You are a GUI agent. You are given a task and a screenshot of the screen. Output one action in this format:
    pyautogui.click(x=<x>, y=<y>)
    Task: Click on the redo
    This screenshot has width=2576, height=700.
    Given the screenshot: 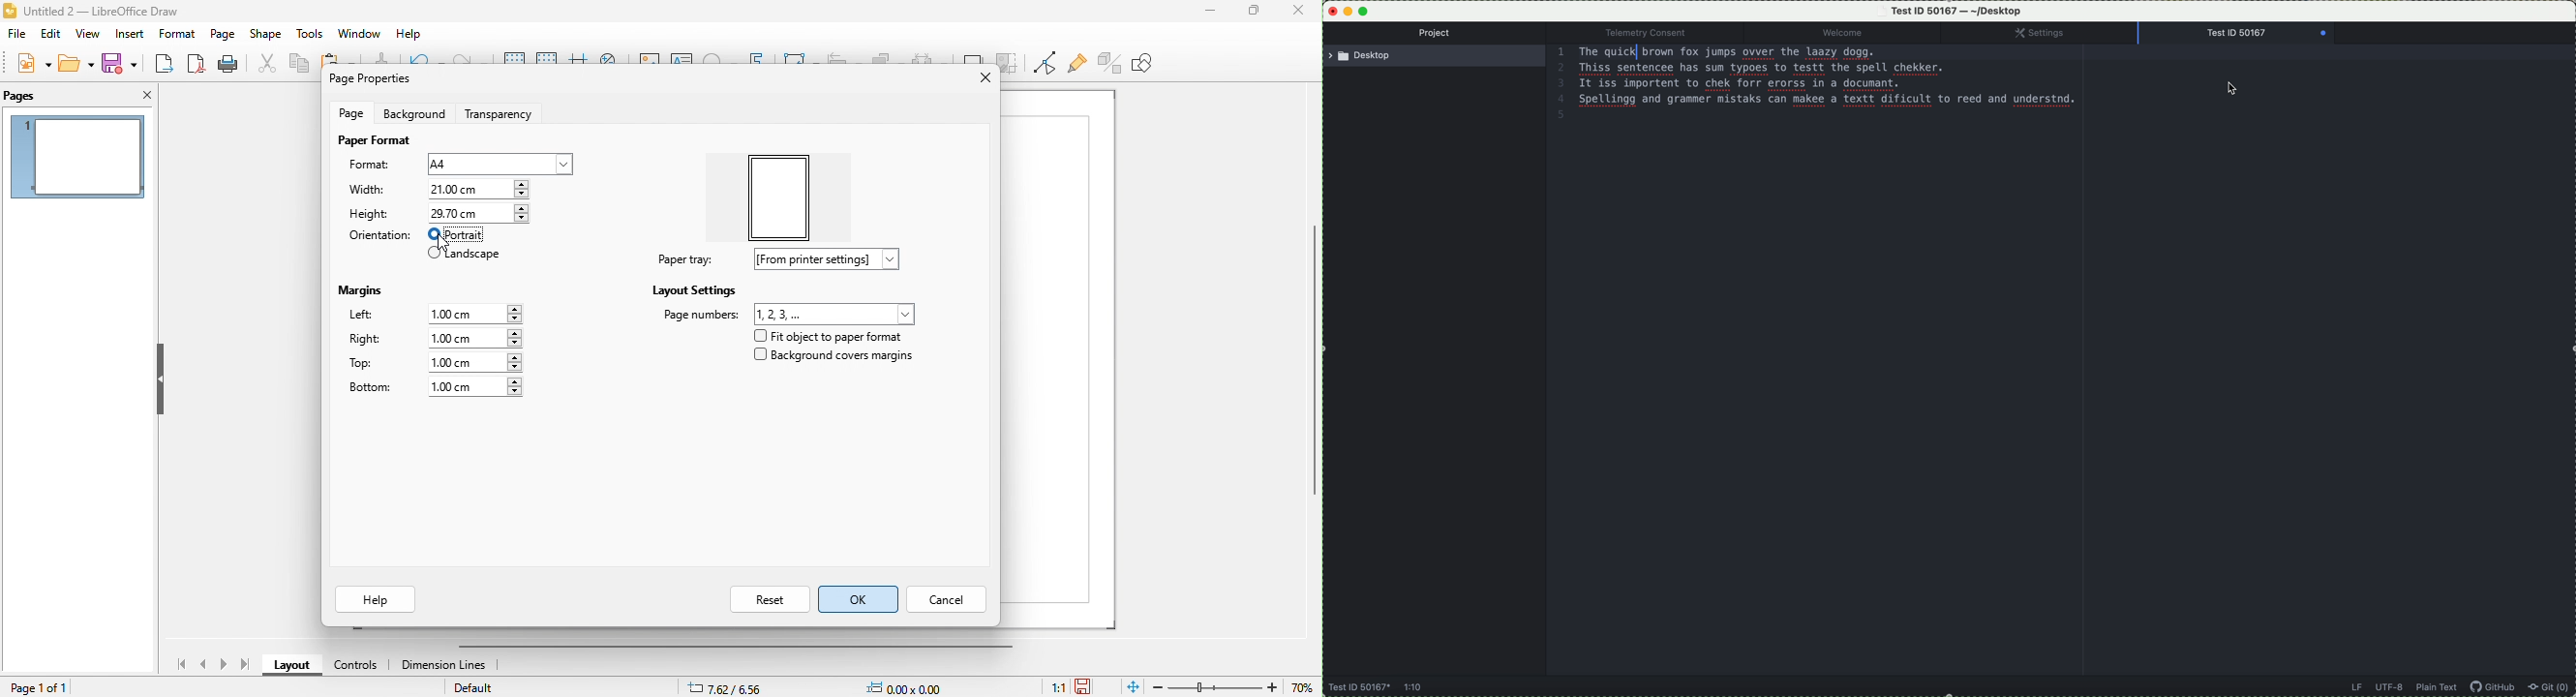 What is the action you would take?
    pyautogui.click(x=469, y=63)
    